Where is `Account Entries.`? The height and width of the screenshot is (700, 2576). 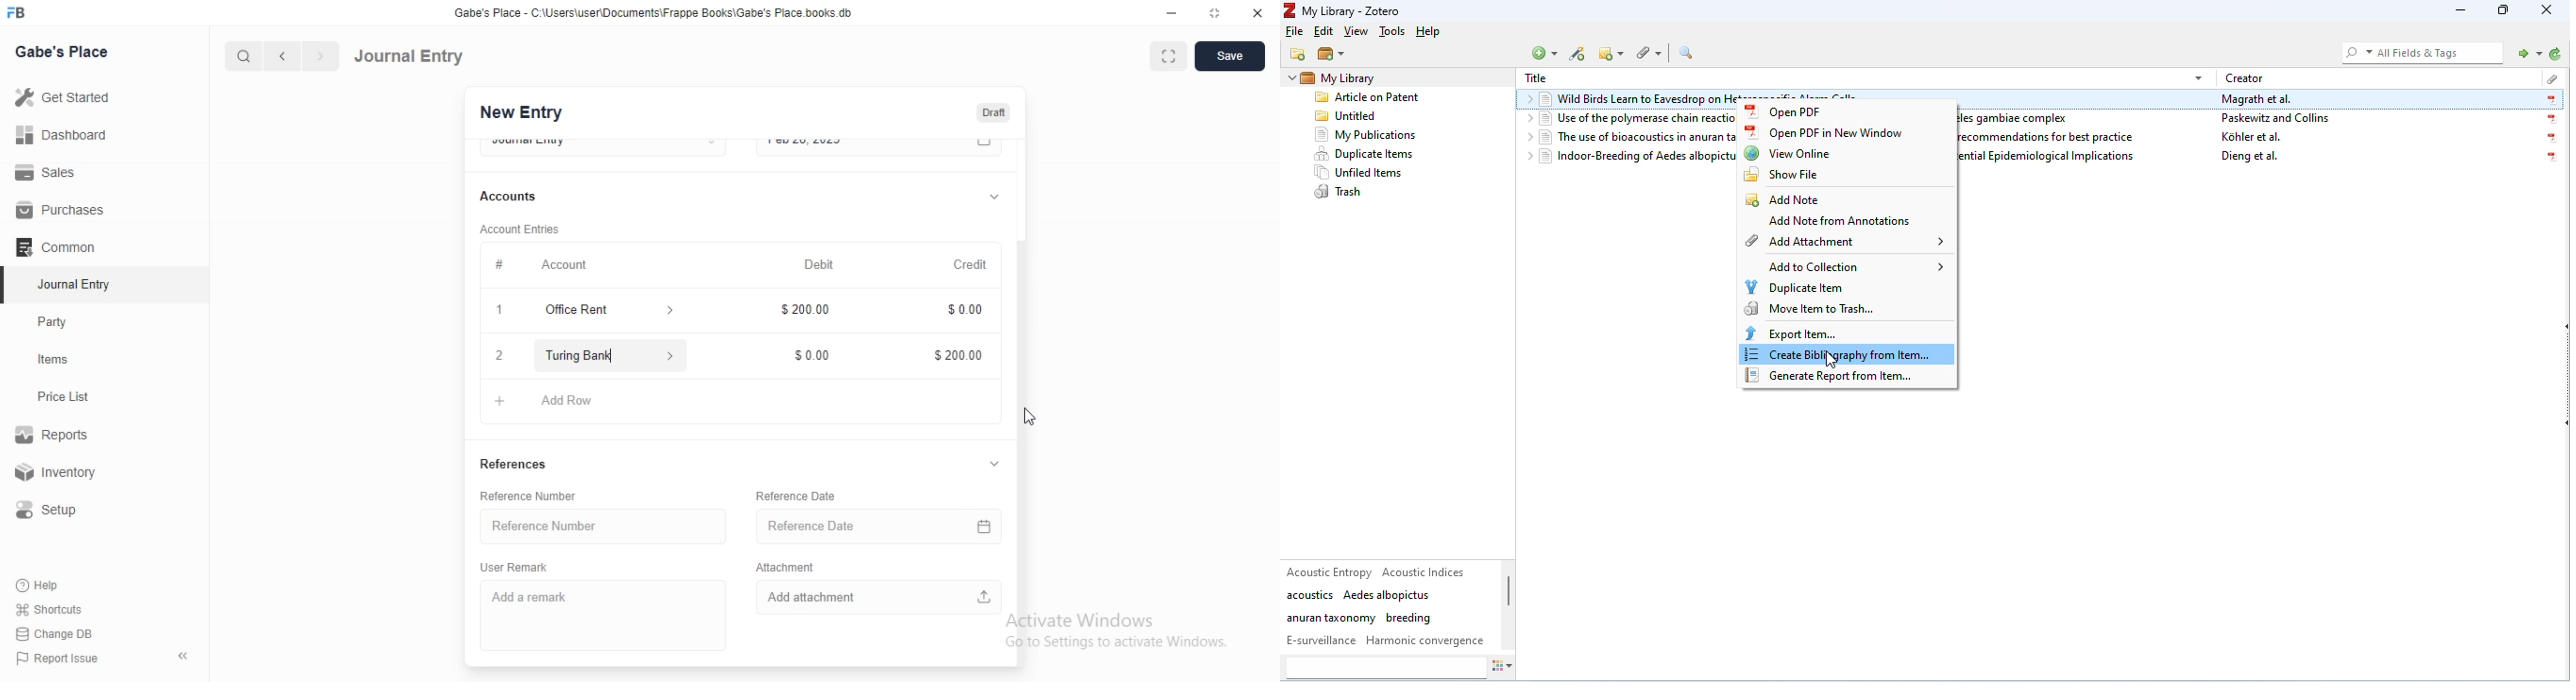
Account Entries. is located at coordinates (518, 229).